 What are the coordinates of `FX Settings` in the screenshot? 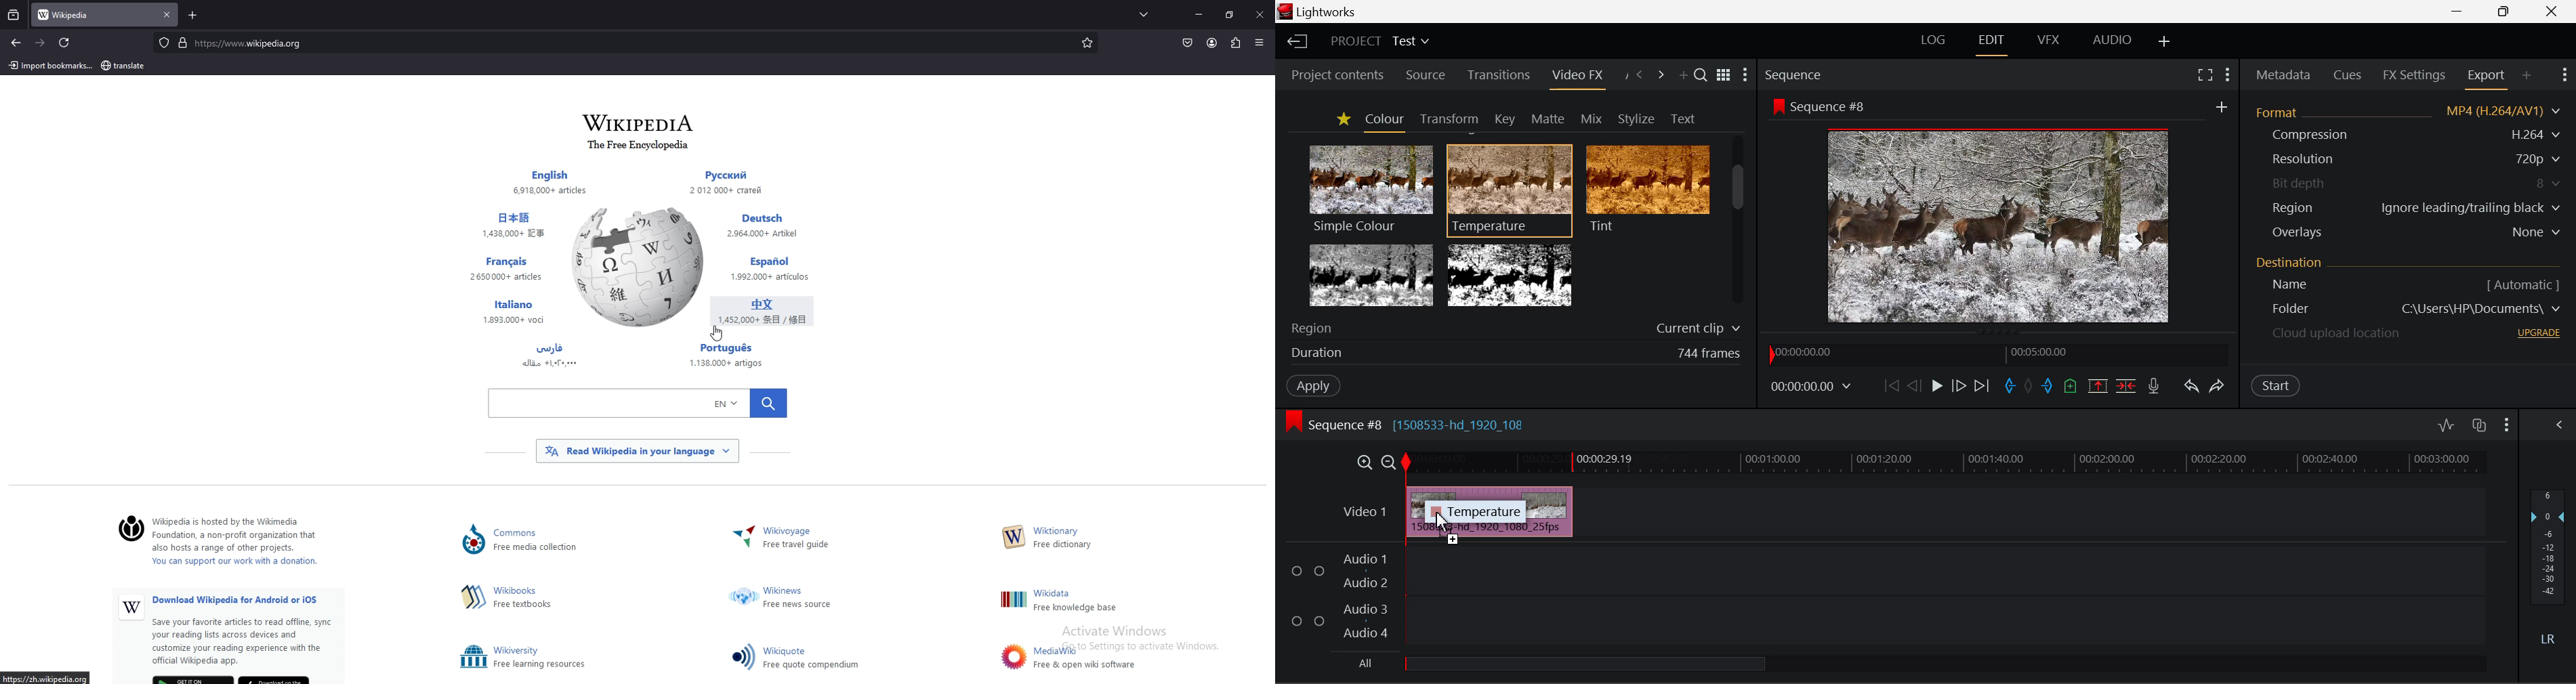 It's located at (2414, 74).